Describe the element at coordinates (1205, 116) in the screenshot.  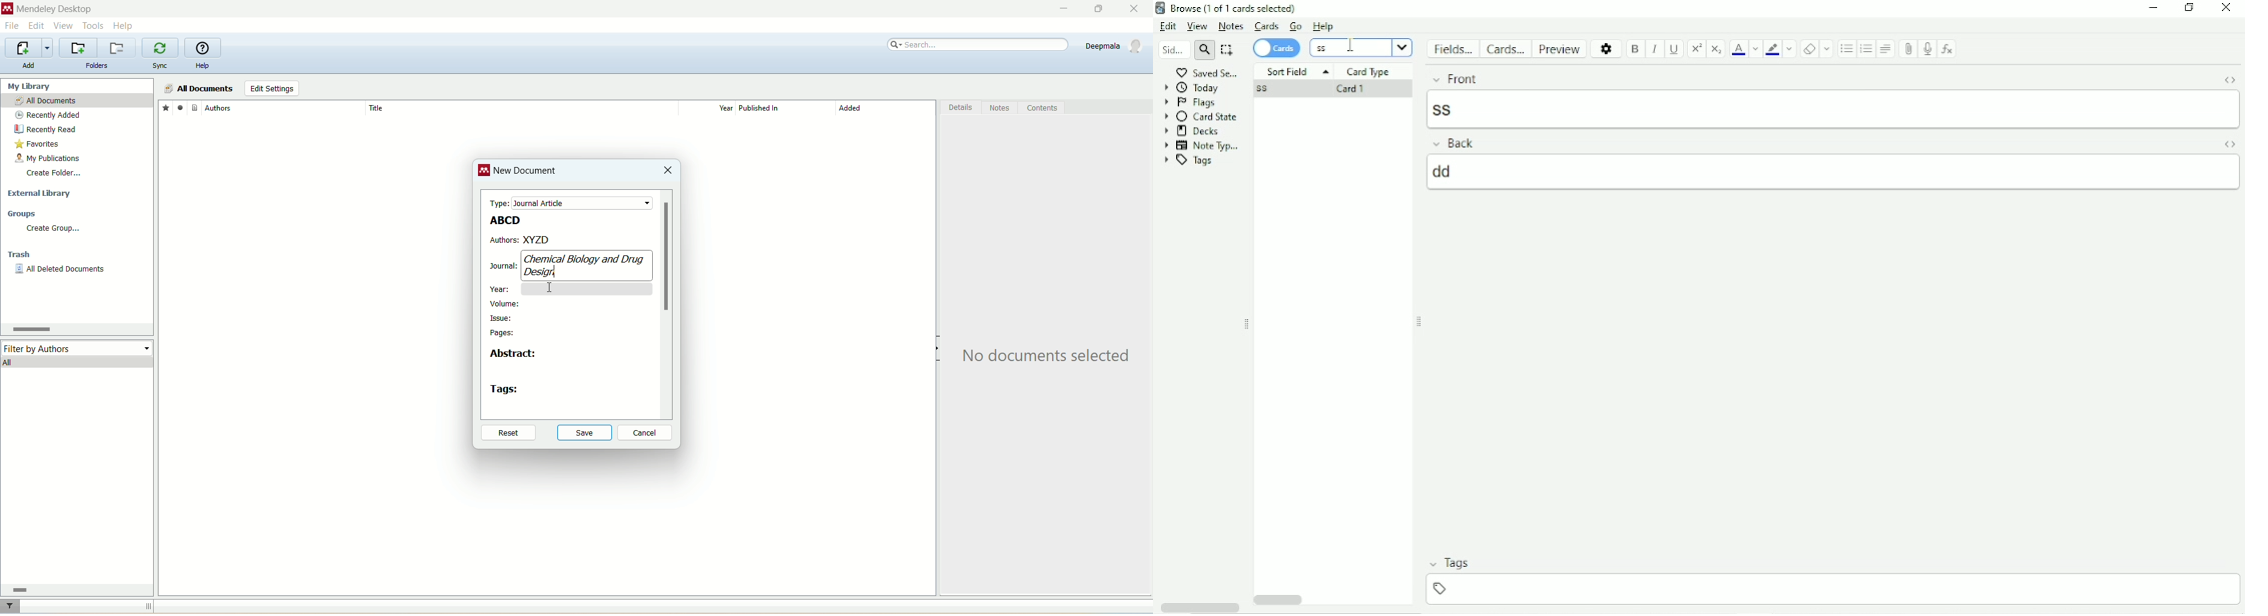
I see `Card State` at that location.